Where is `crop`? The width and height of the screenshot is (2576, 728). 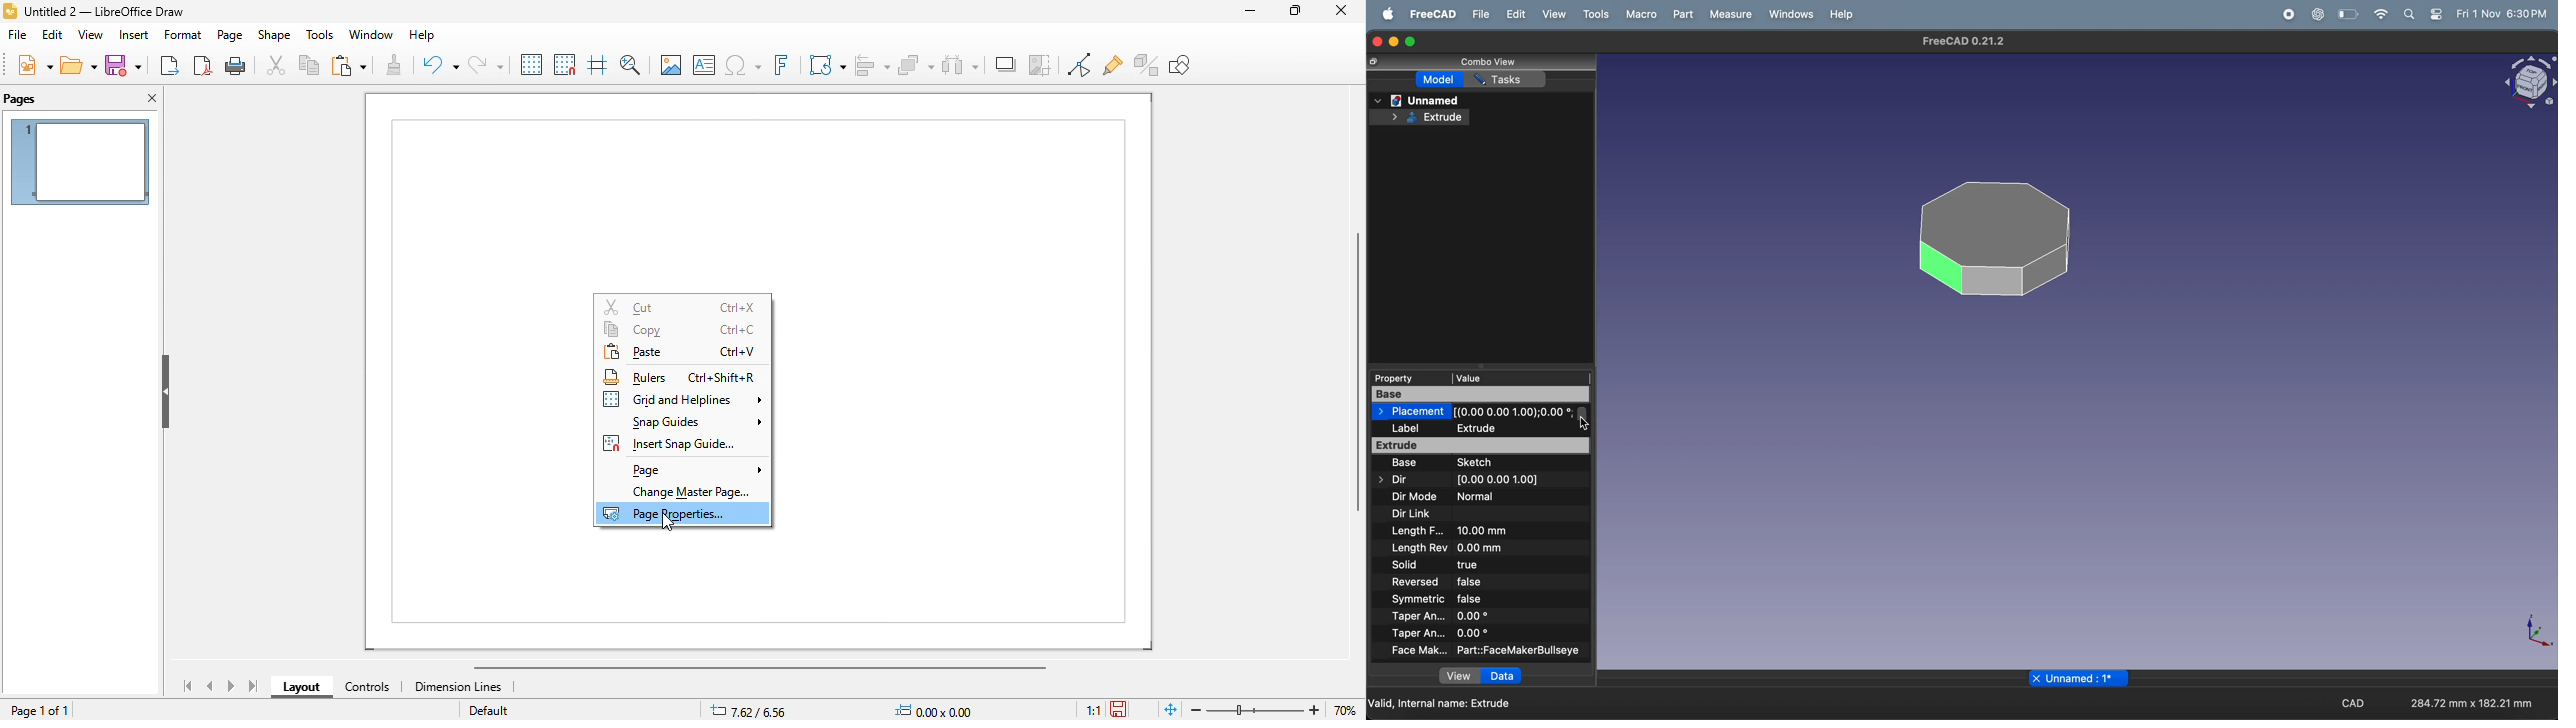 crop is located at coordinates (1039, 65).